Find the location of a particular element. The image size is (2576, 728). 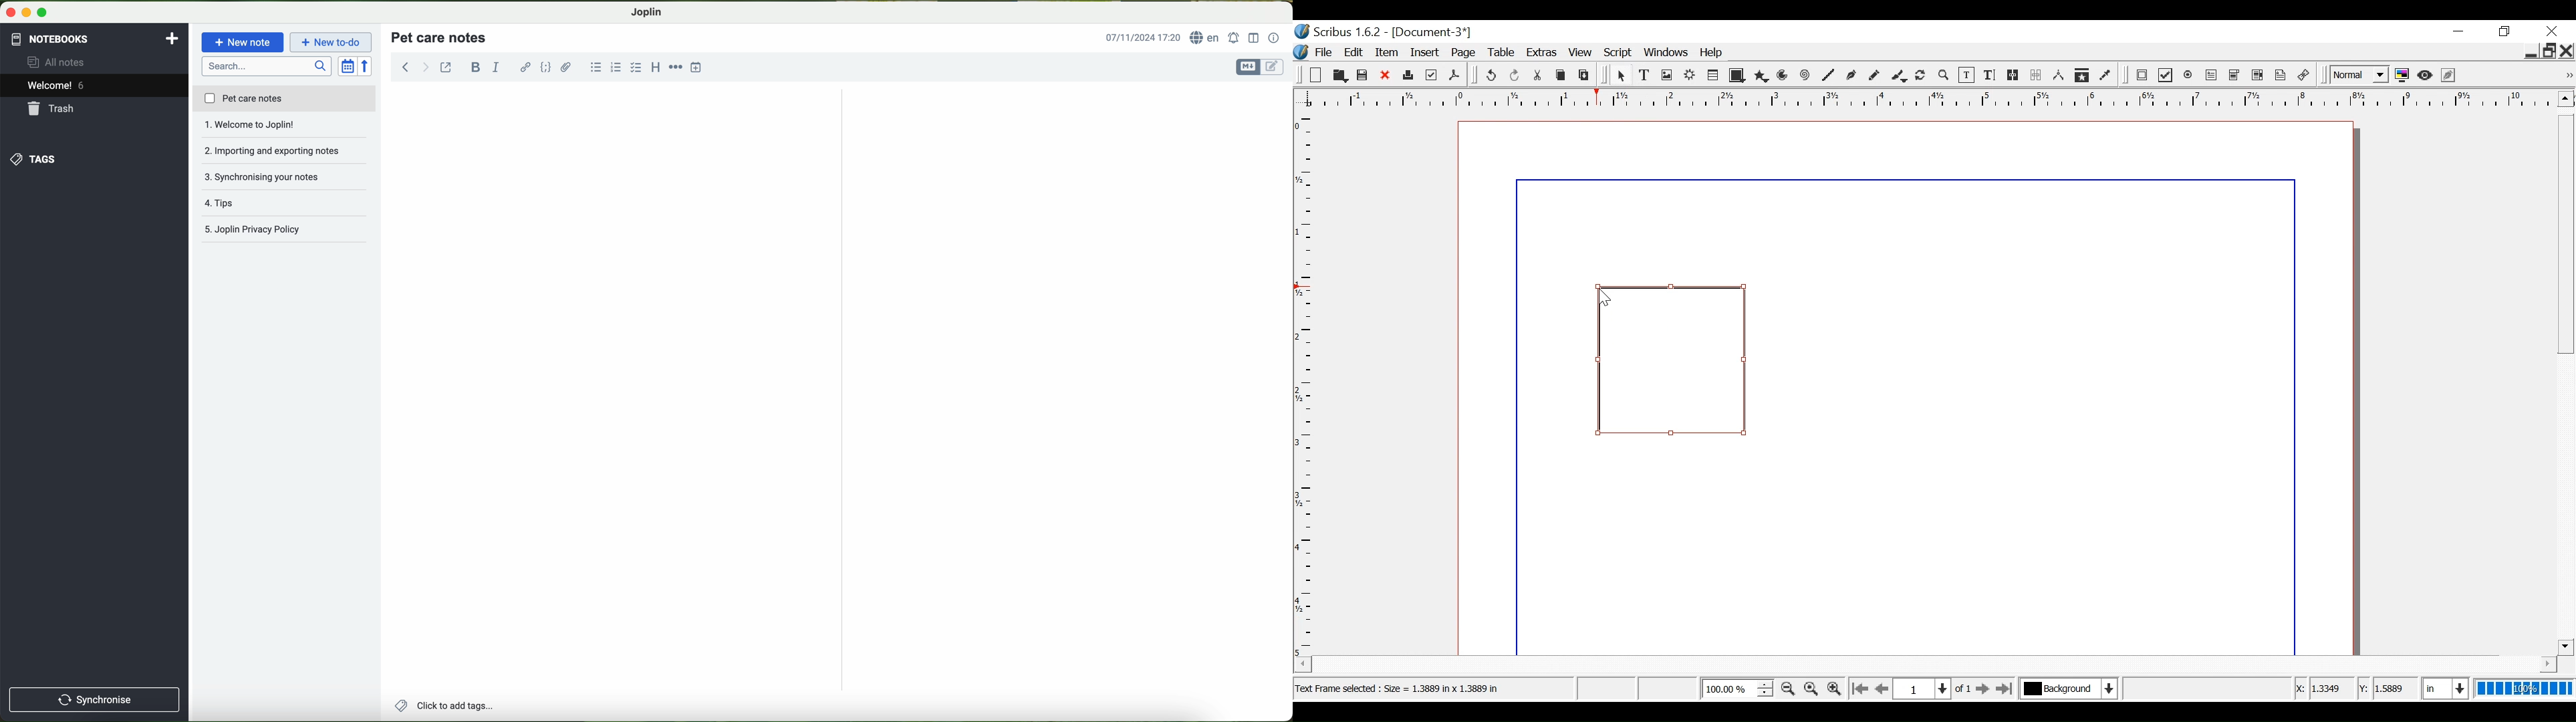

Arc is located at coordinates (1784, 76).